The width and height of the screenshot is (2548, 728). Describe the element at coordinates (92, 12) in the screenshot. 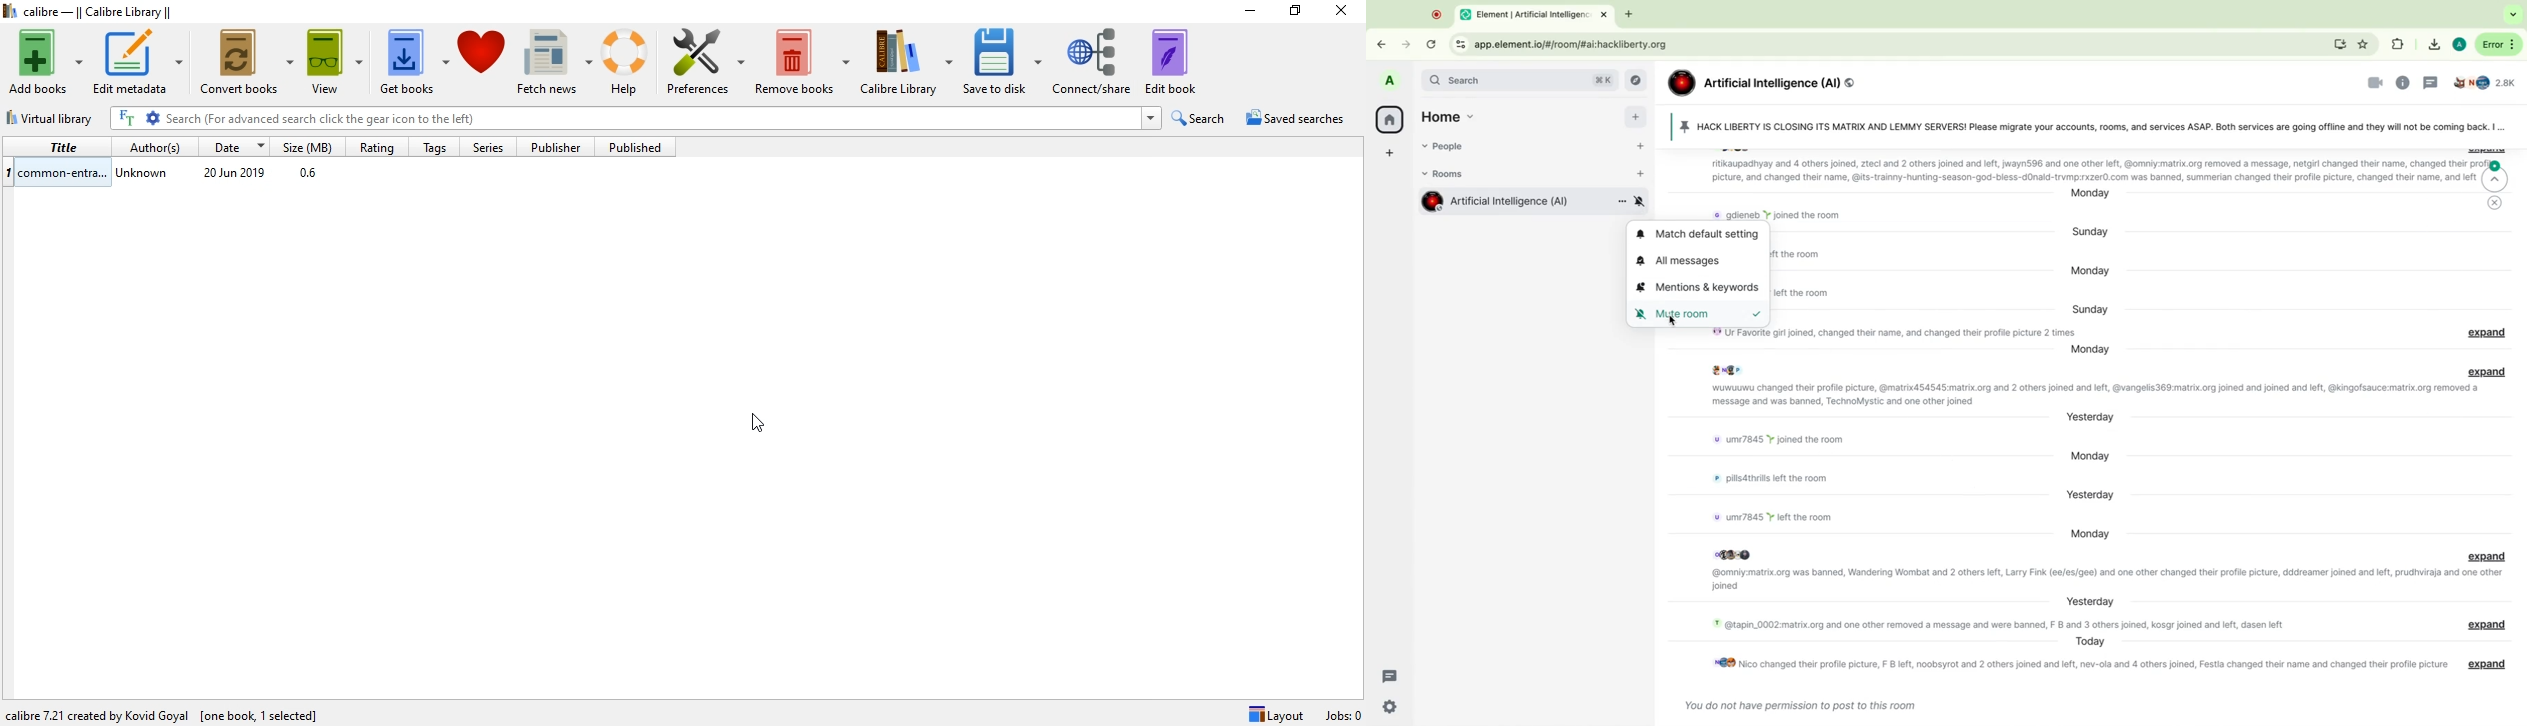

I see `calibre - || Calibre Library ||` at that location.